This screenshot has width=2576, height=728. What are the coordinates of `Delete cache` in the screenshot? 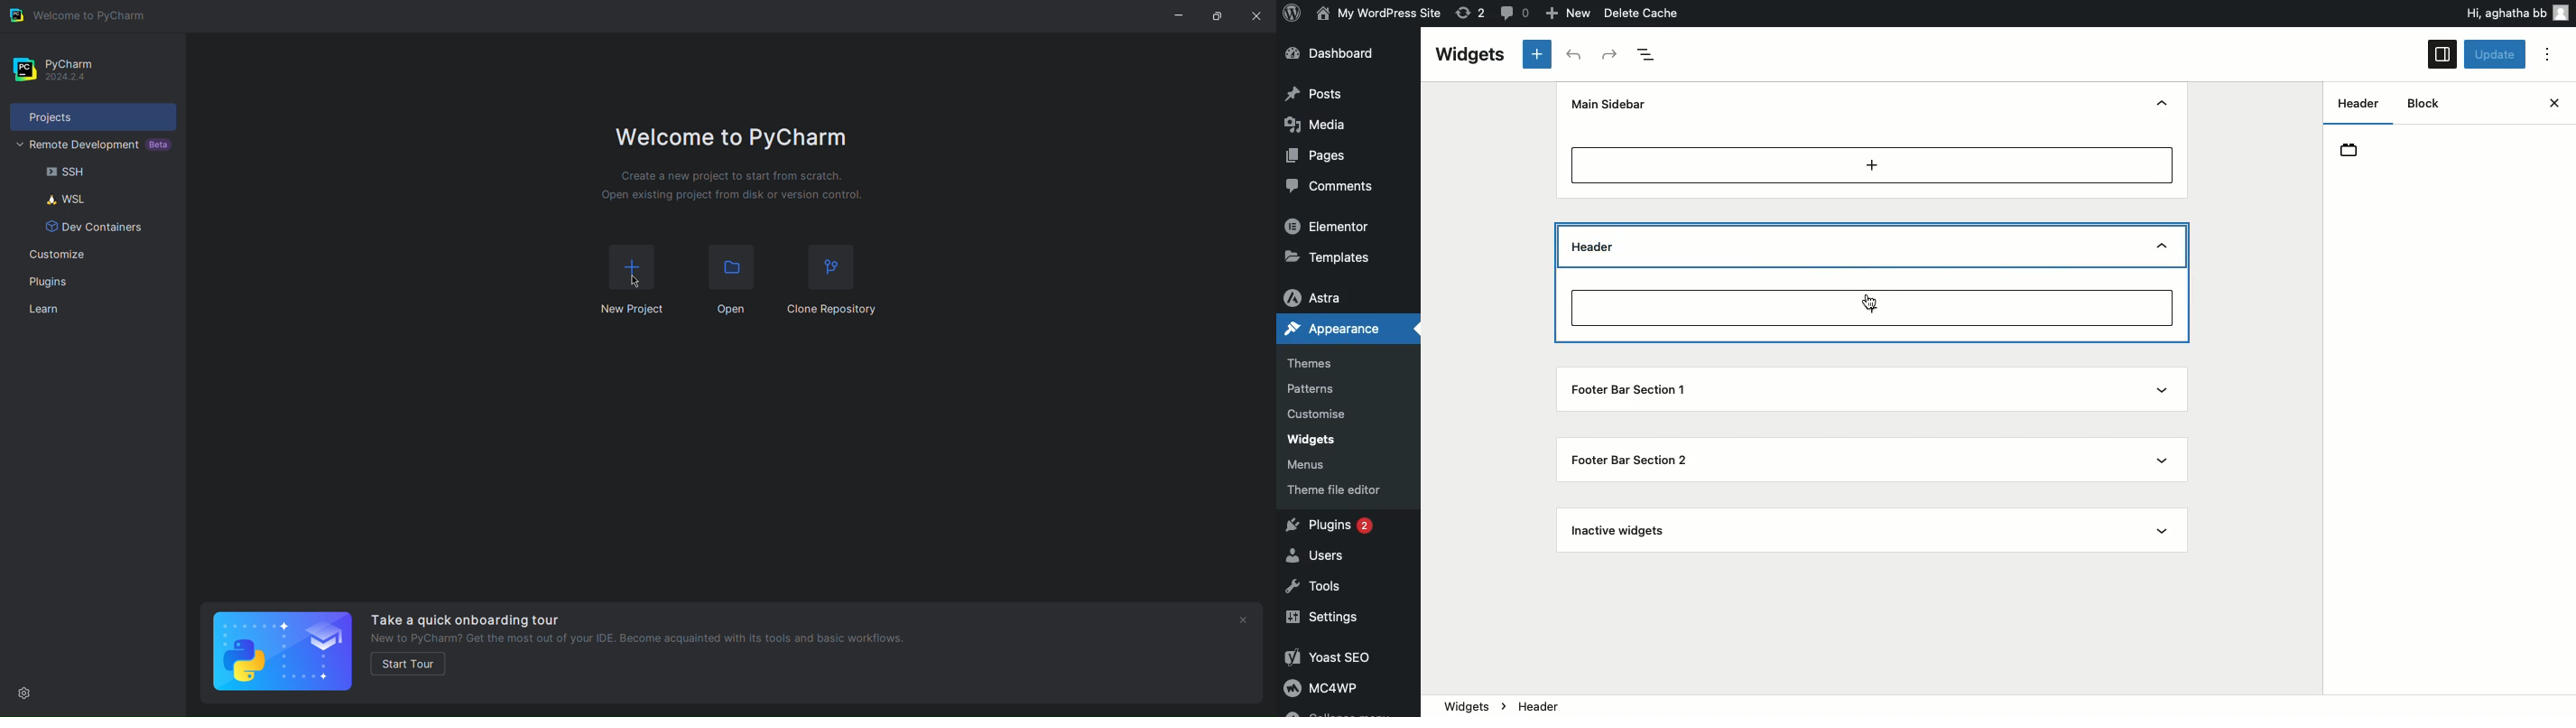 It's located at (1643, 13).